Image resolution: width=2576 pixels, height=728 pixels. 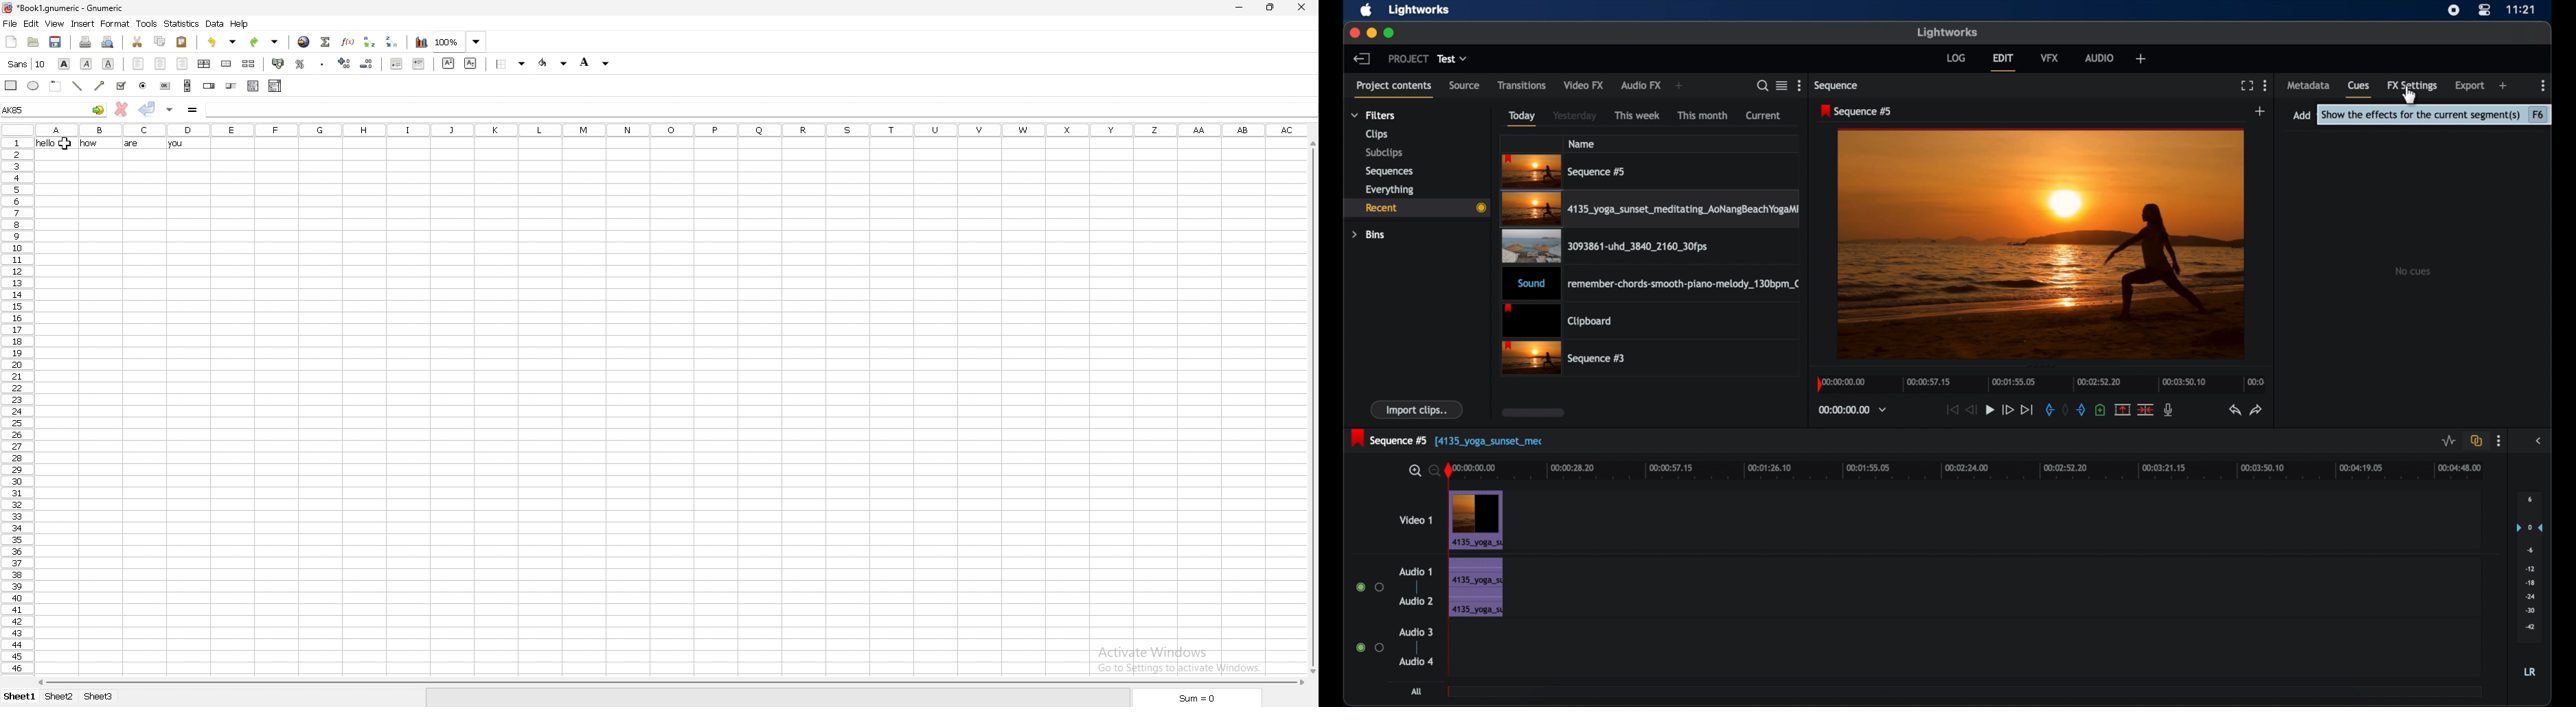 What do you see at coordinates (1557, 321) in the screenshot?
I see `clipboard` at bounding box center [1557, 321].